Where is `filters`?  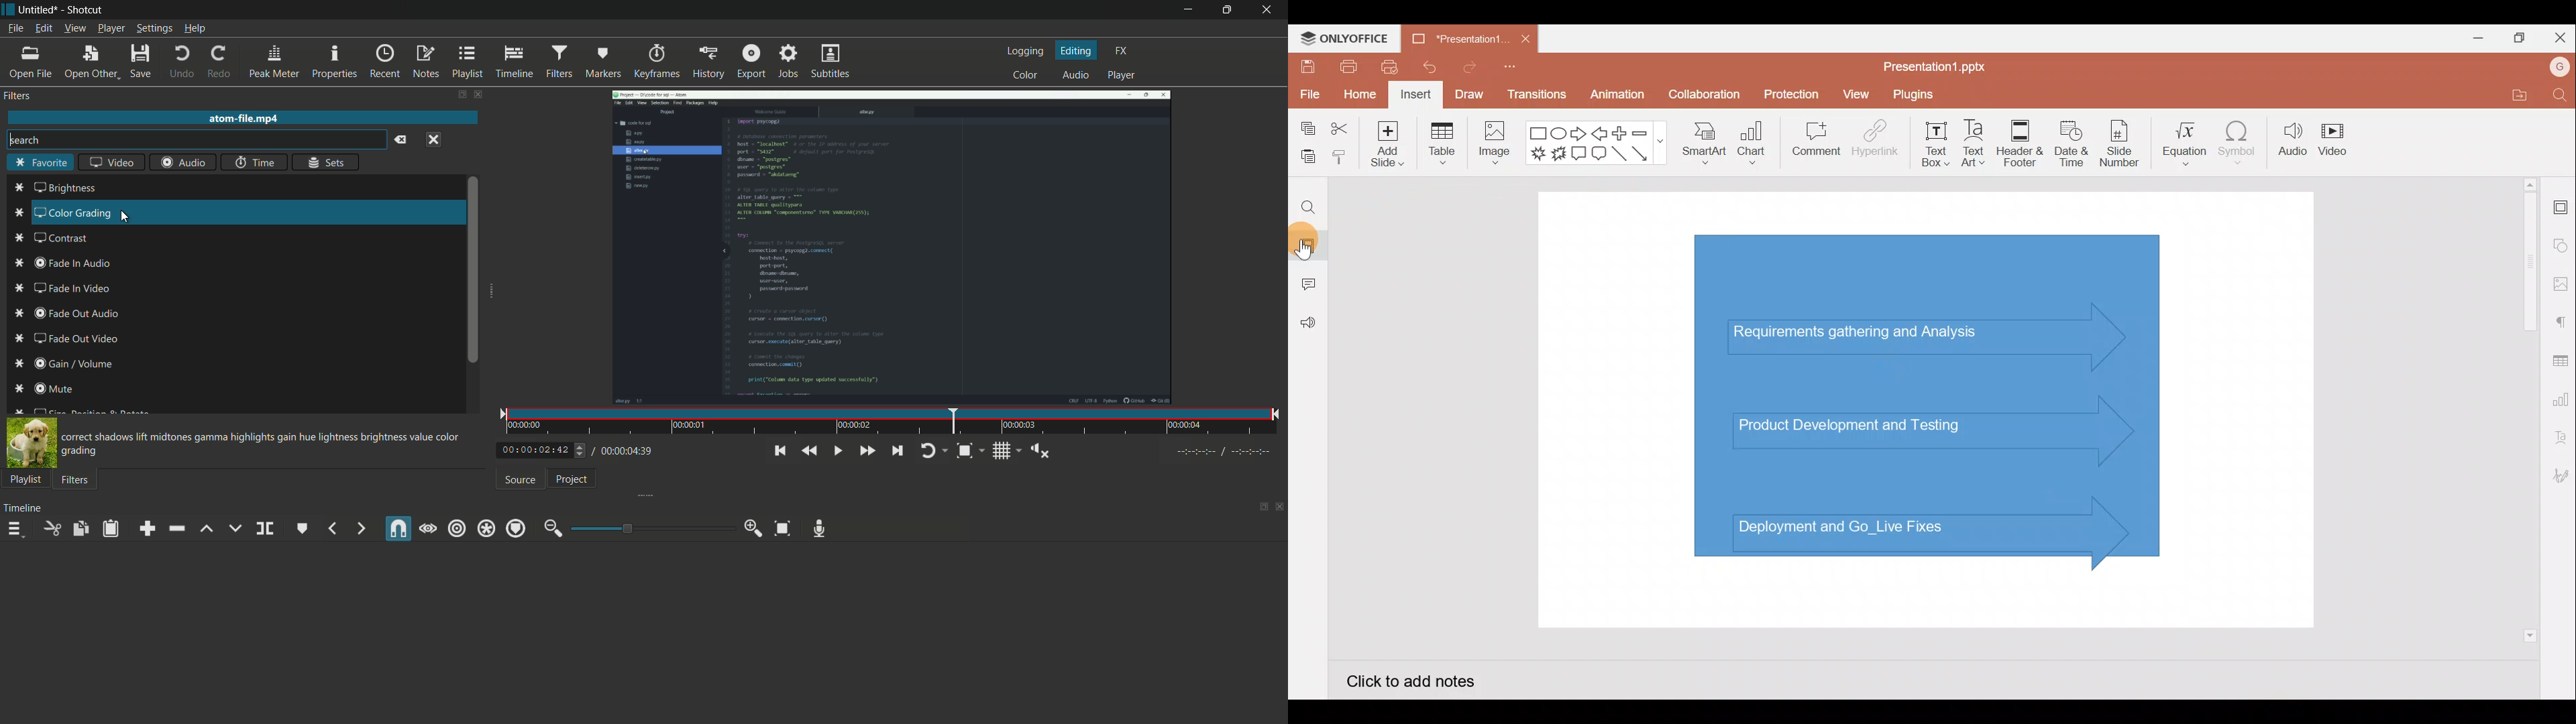
filters is located at coordinates (17, 96).